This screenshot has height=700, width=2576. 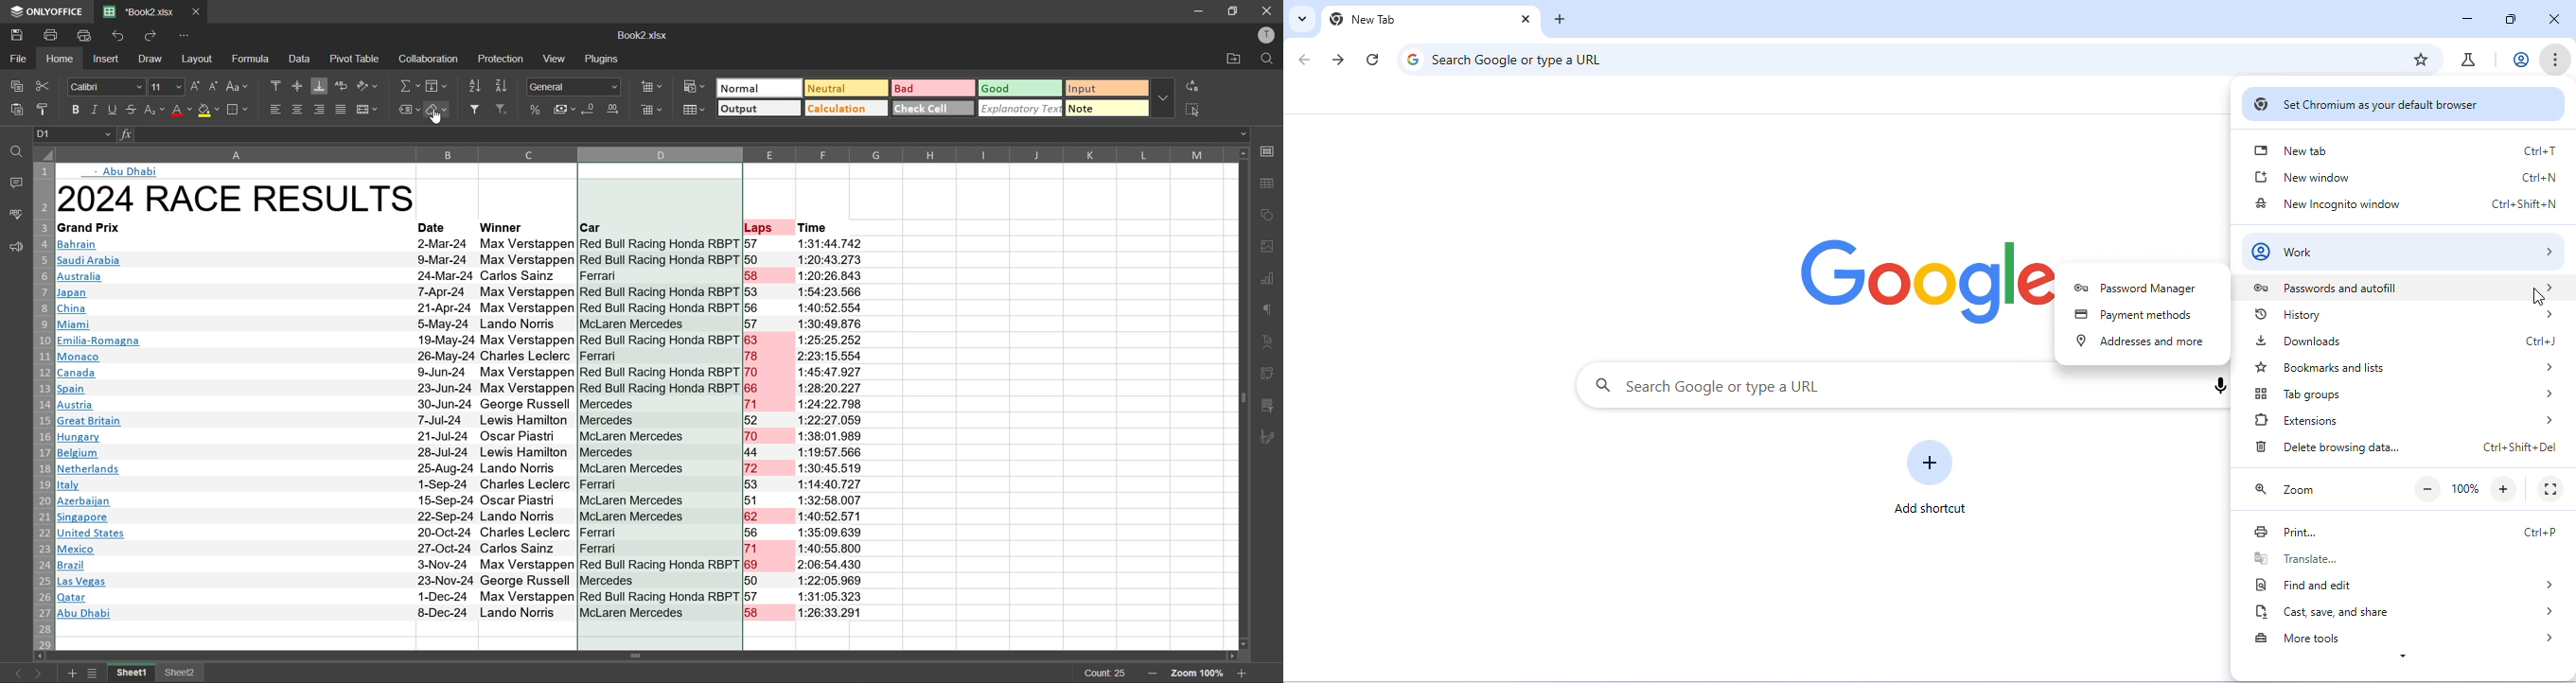 I want to click on summation, so click(x=408, y=86).